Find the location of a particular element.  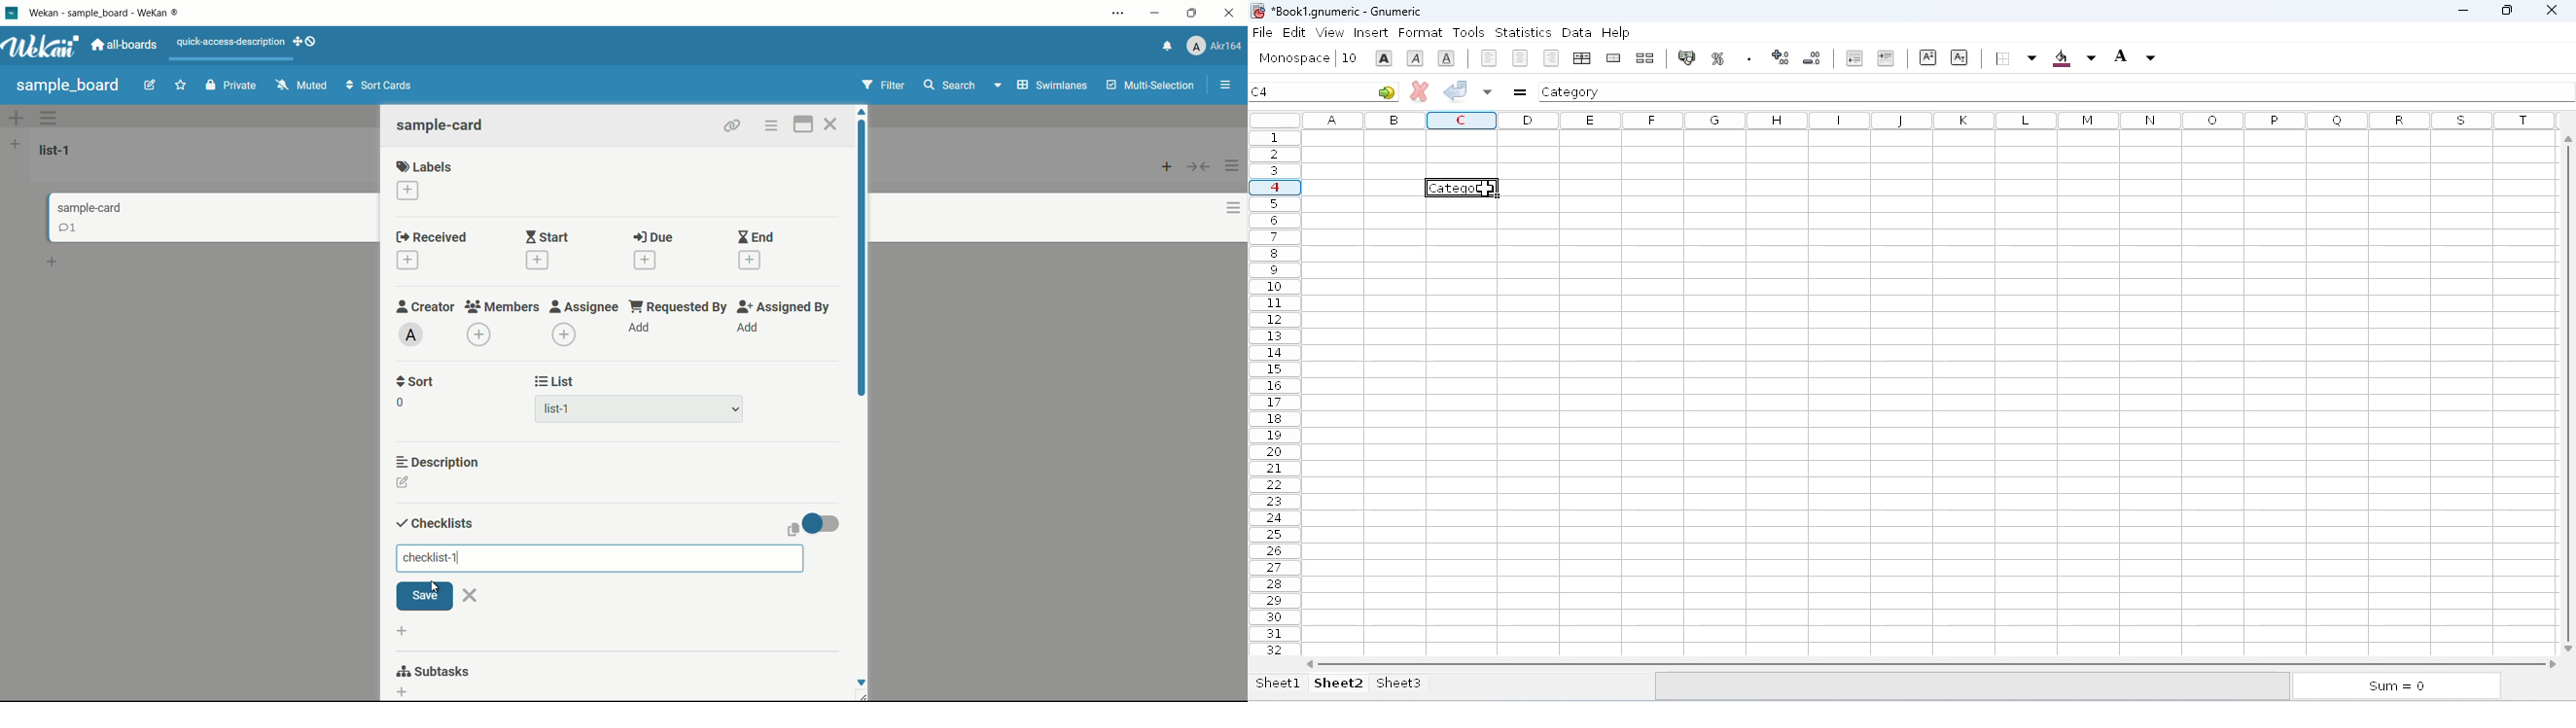

add assignee is located at coordinates (565, 335).